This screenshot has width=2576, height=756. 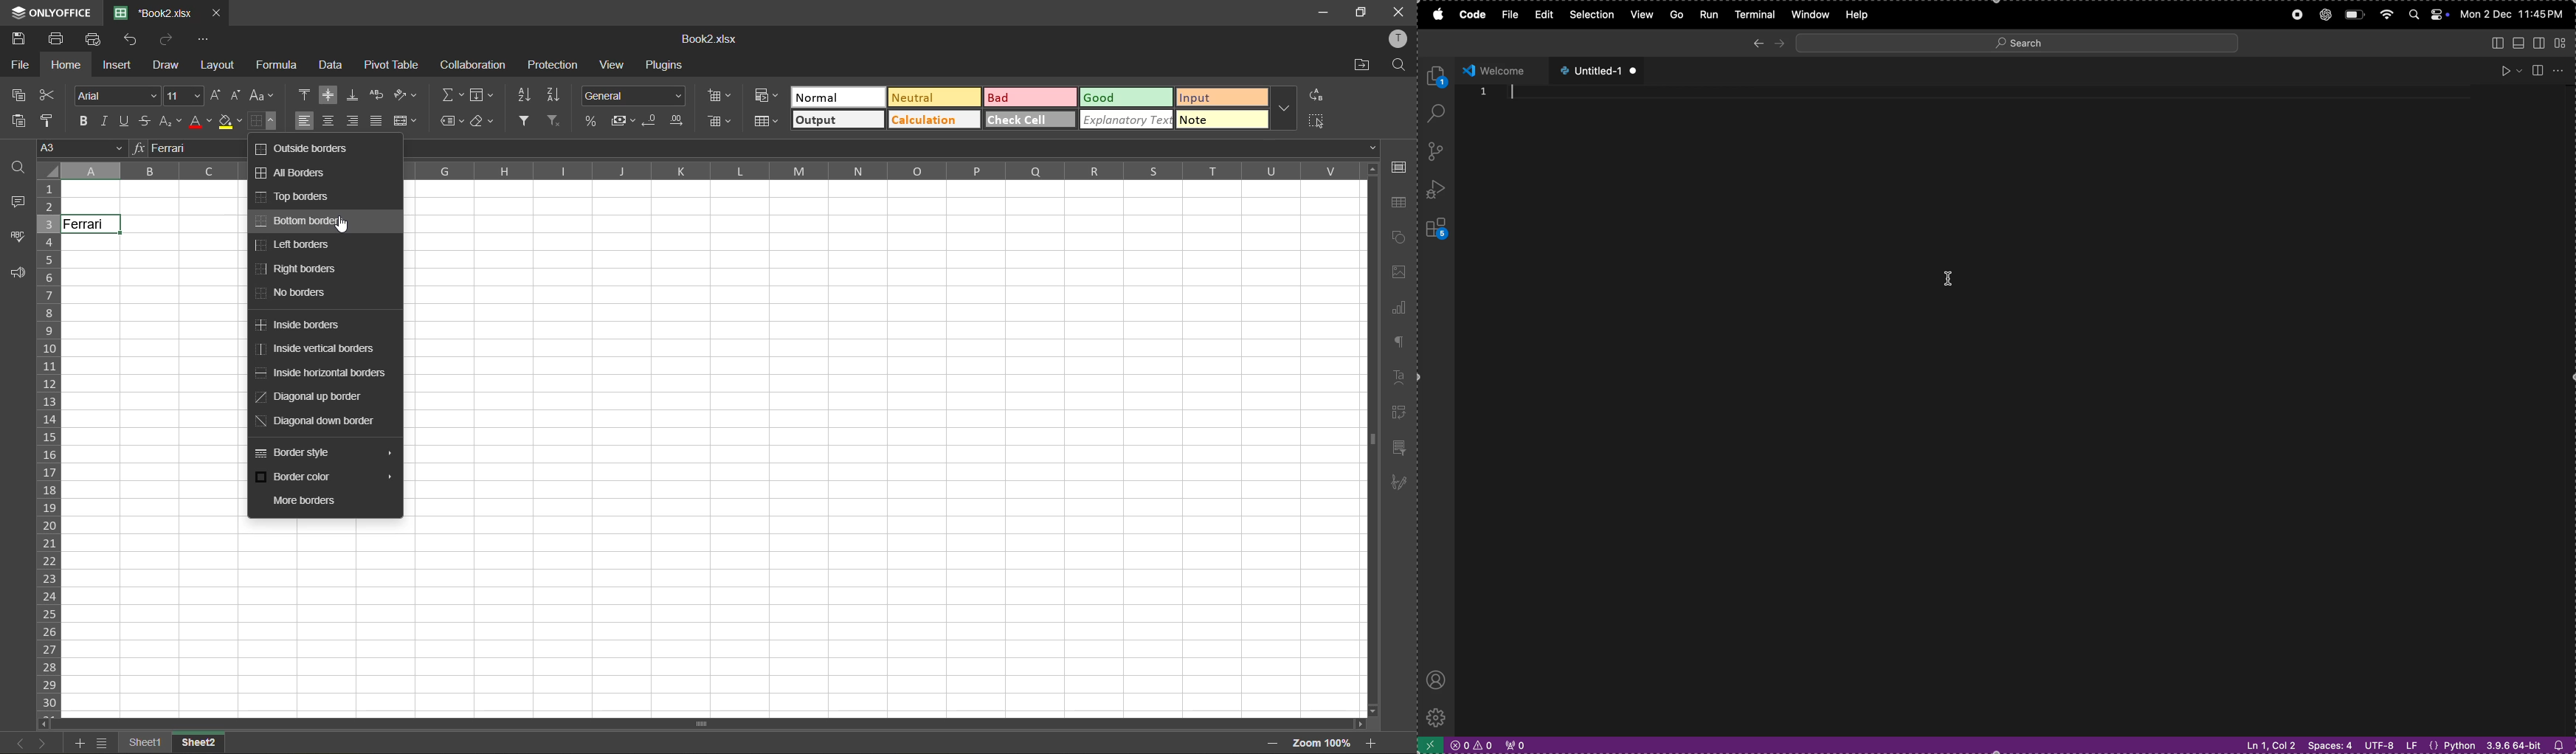 What do you see at coordinates (300, 325) in the screenshot?
I see `inside borders` at bounding box center [300, 325].